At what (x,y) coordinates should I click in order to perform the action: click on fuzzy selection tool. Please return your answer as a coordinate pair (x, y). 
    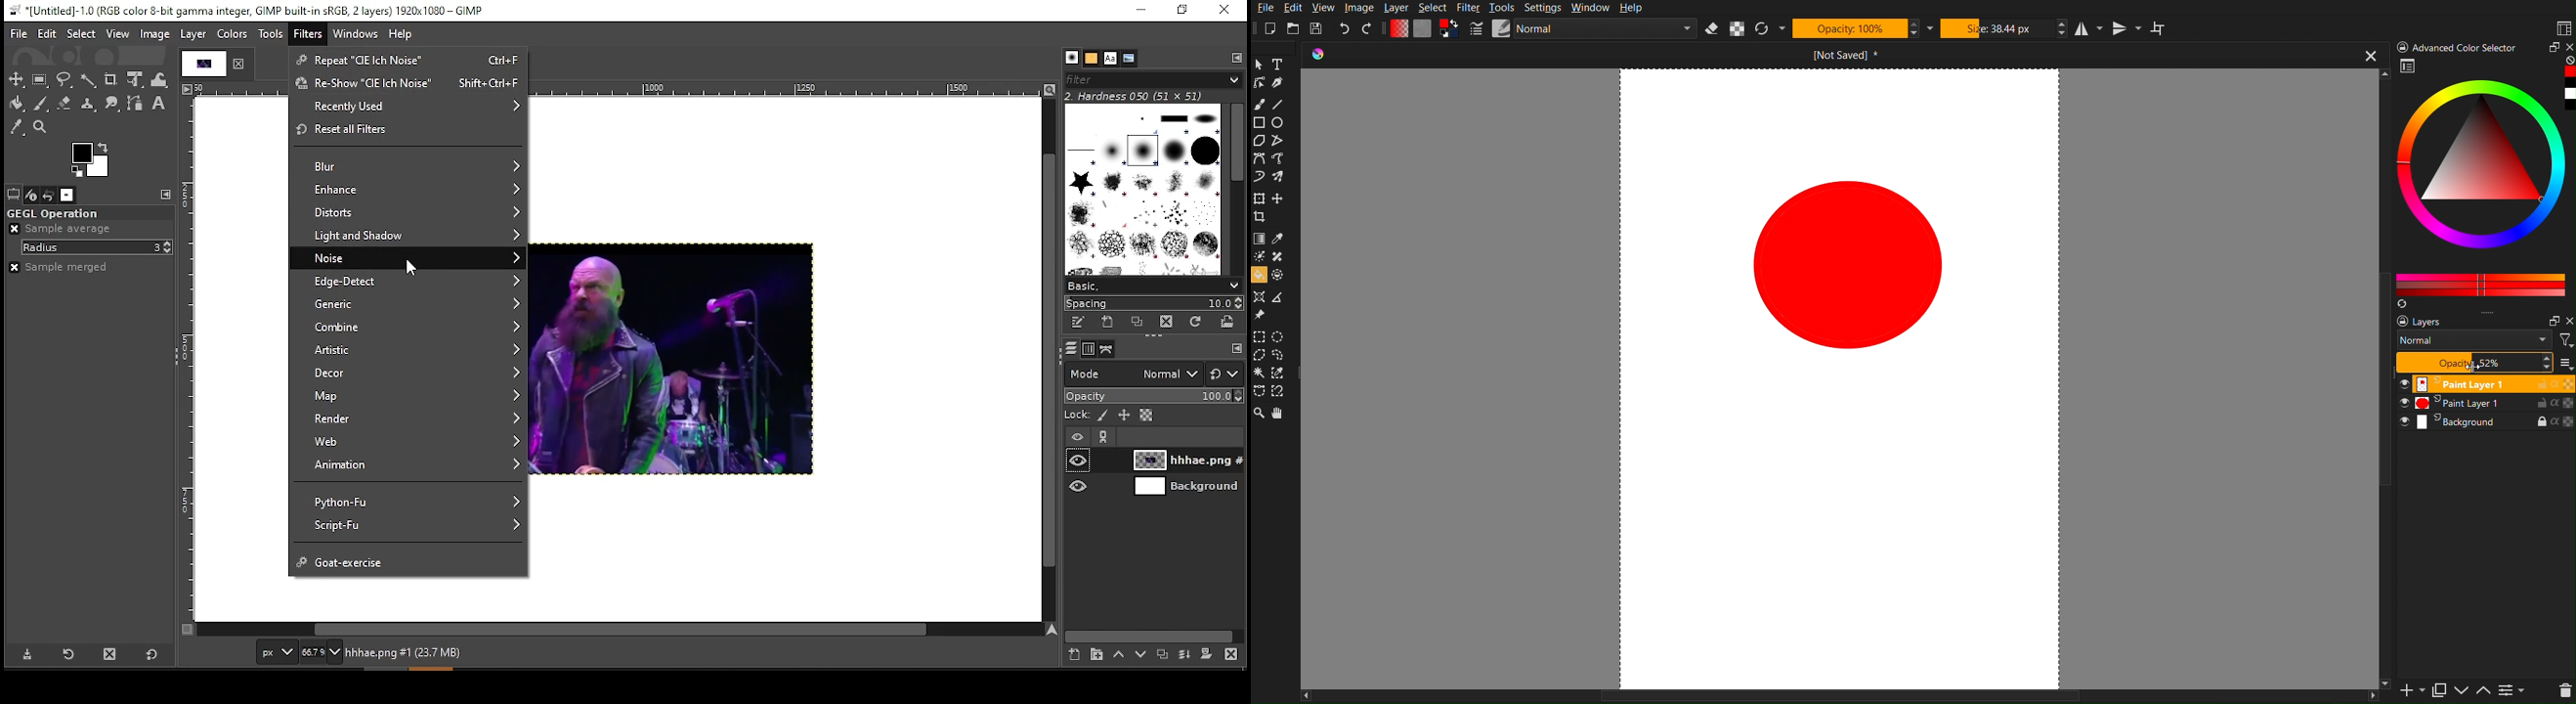
    Looking at the image, I should click on (89, 78).